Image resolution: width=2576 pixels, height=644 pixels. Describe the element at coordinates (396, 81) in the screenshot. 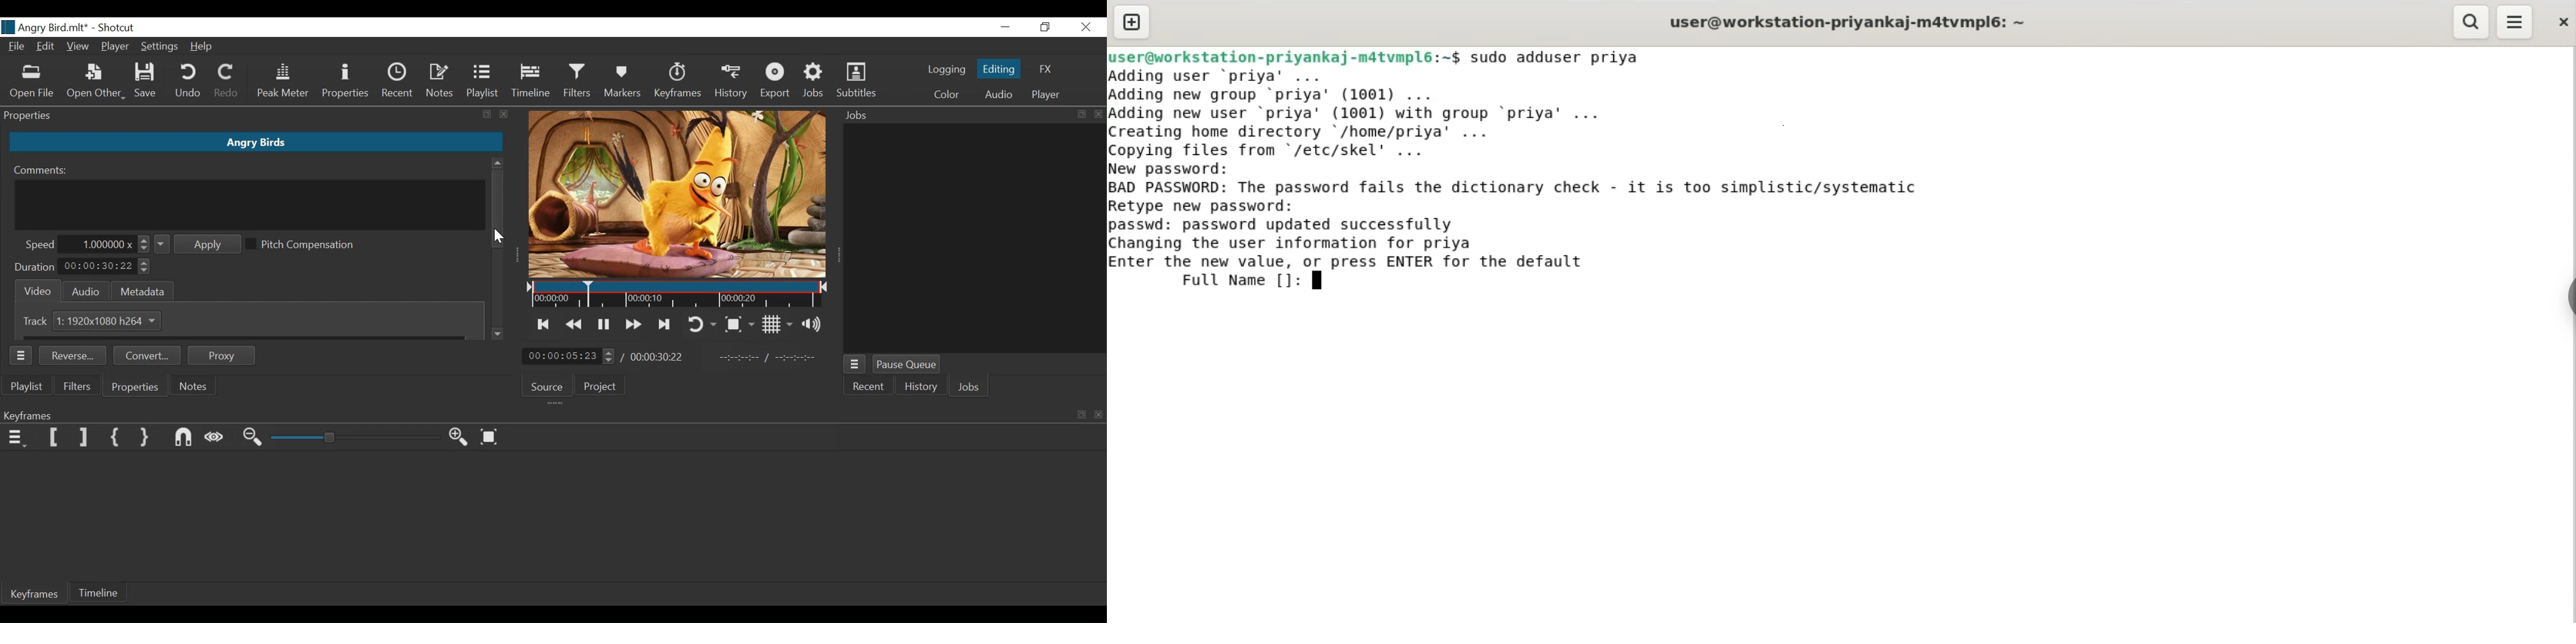

I see `Recent` at that location.